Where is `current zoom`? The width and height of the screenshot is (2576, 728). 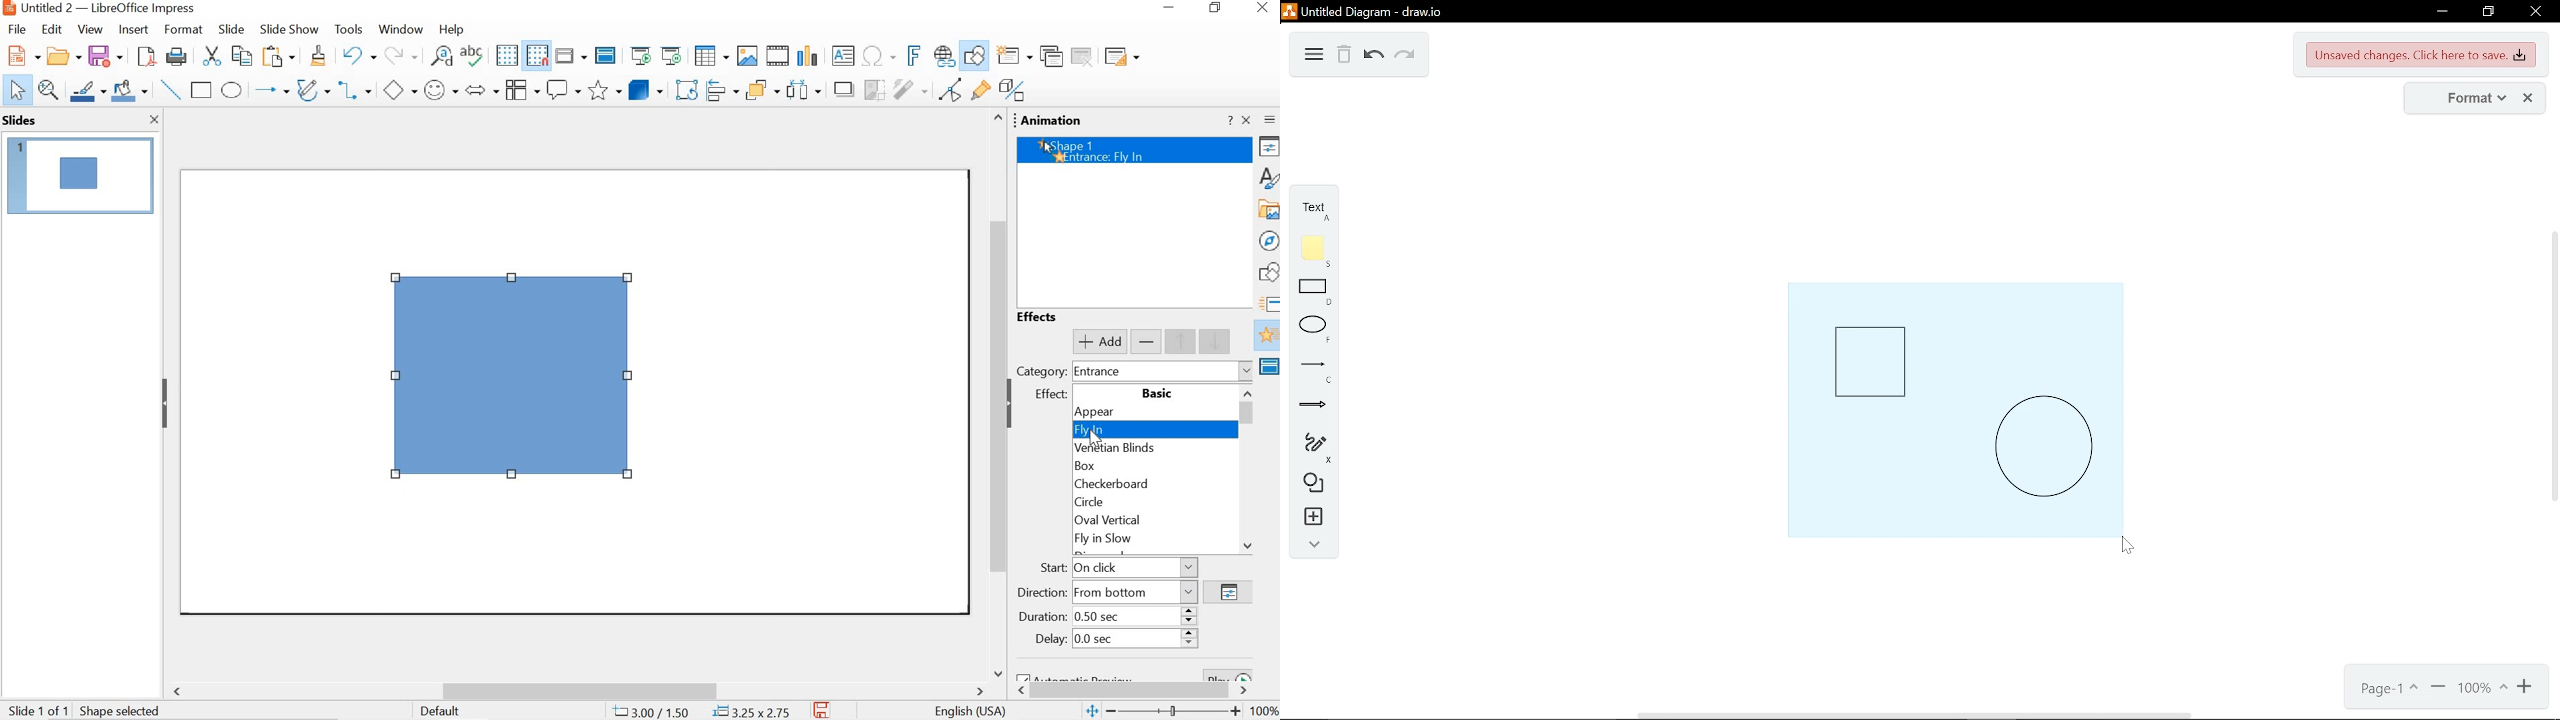
current zoom is located at coordinates (2483, 689).